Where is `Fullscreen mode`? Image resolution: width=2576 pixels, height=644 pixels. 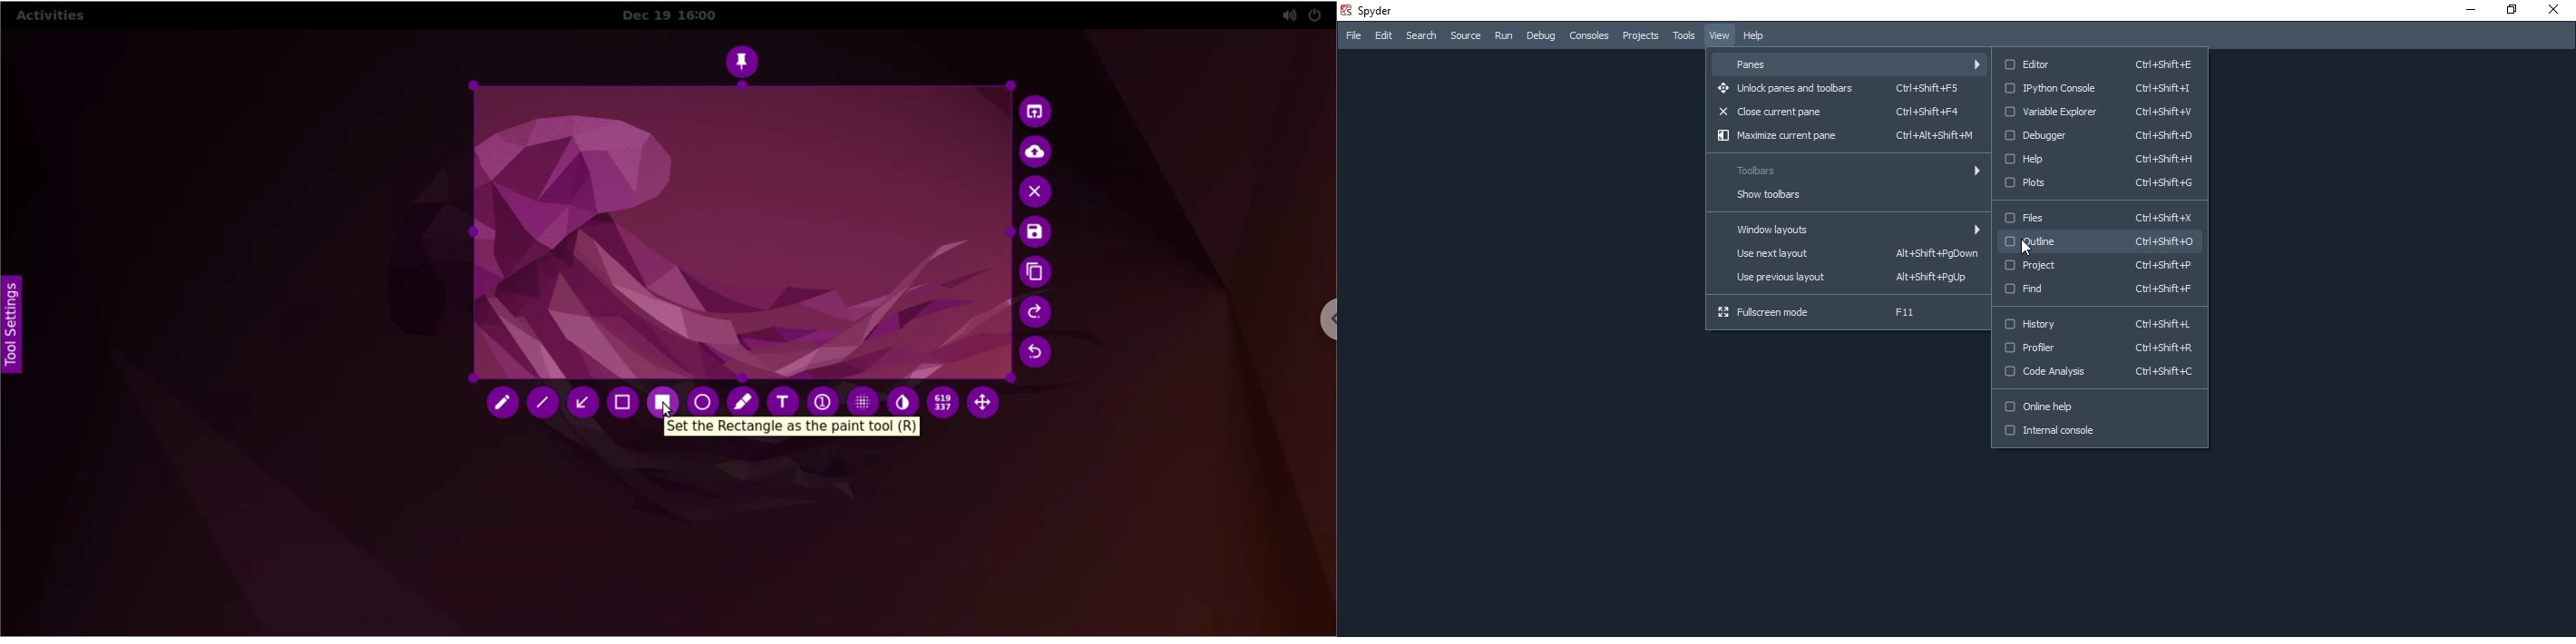 Fullscreen mode is located at coordinates (1847, 313).